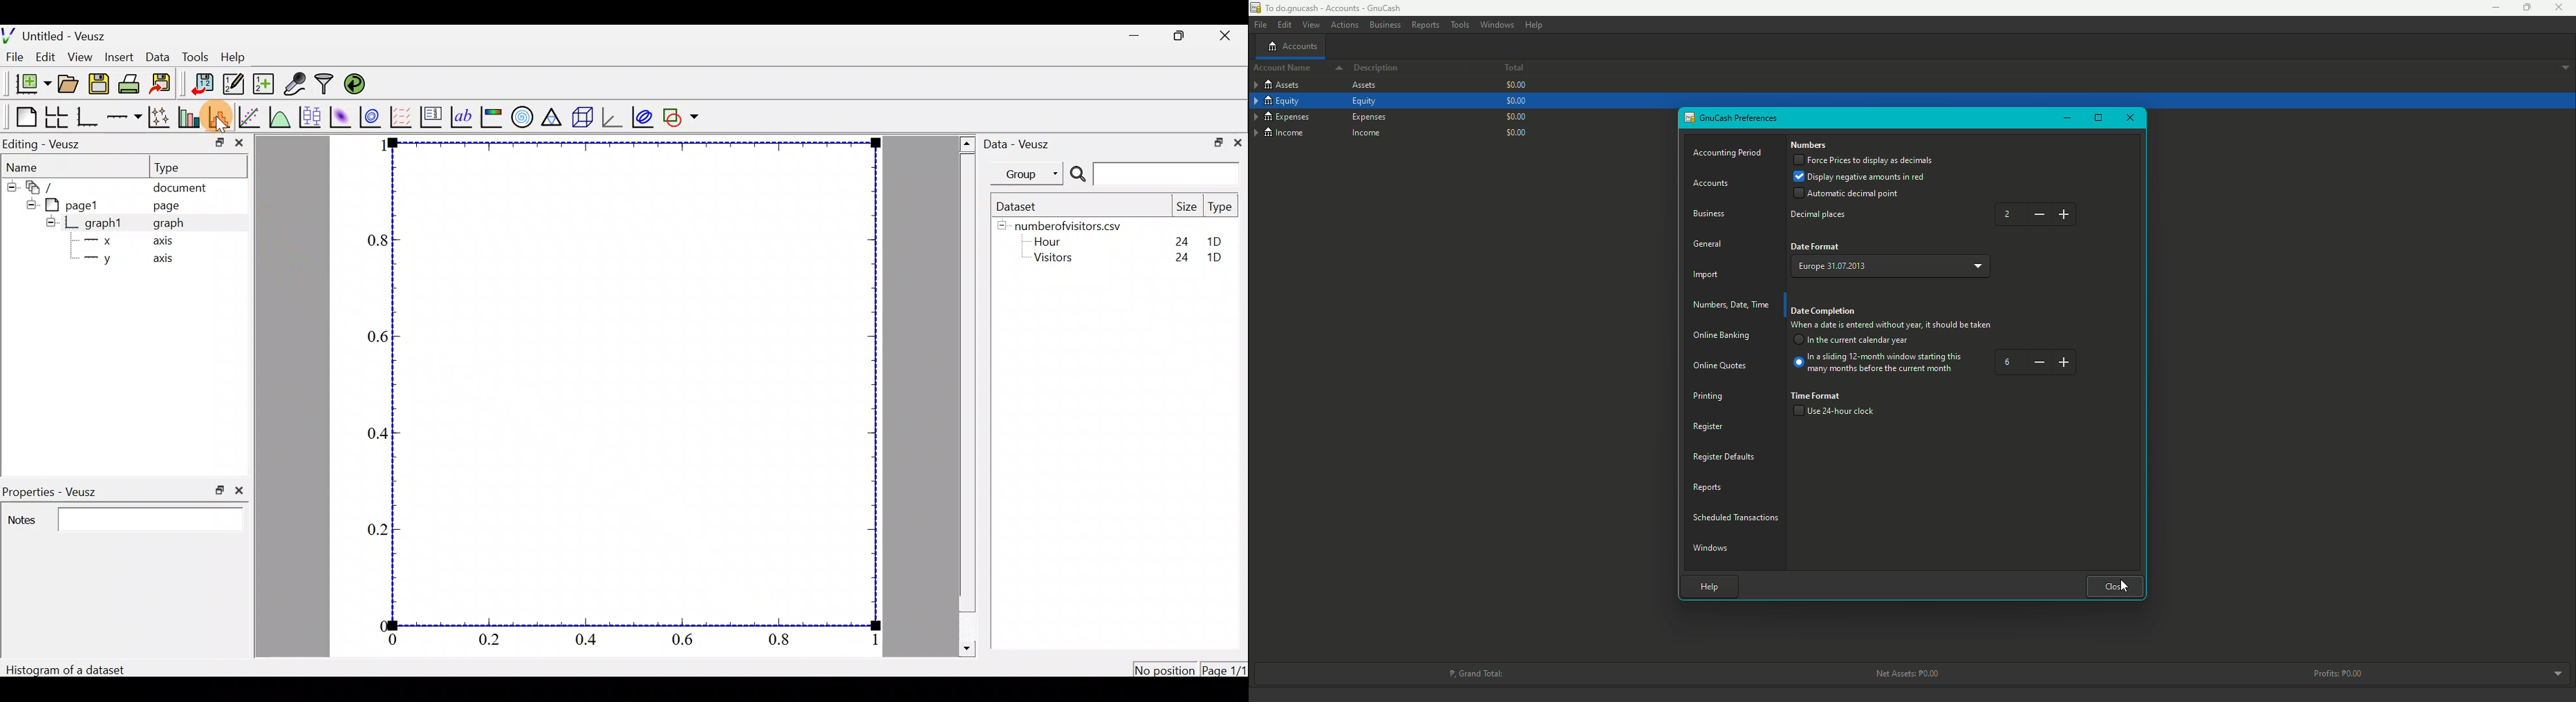  I want to click on Time Format, so click(1818, 395).